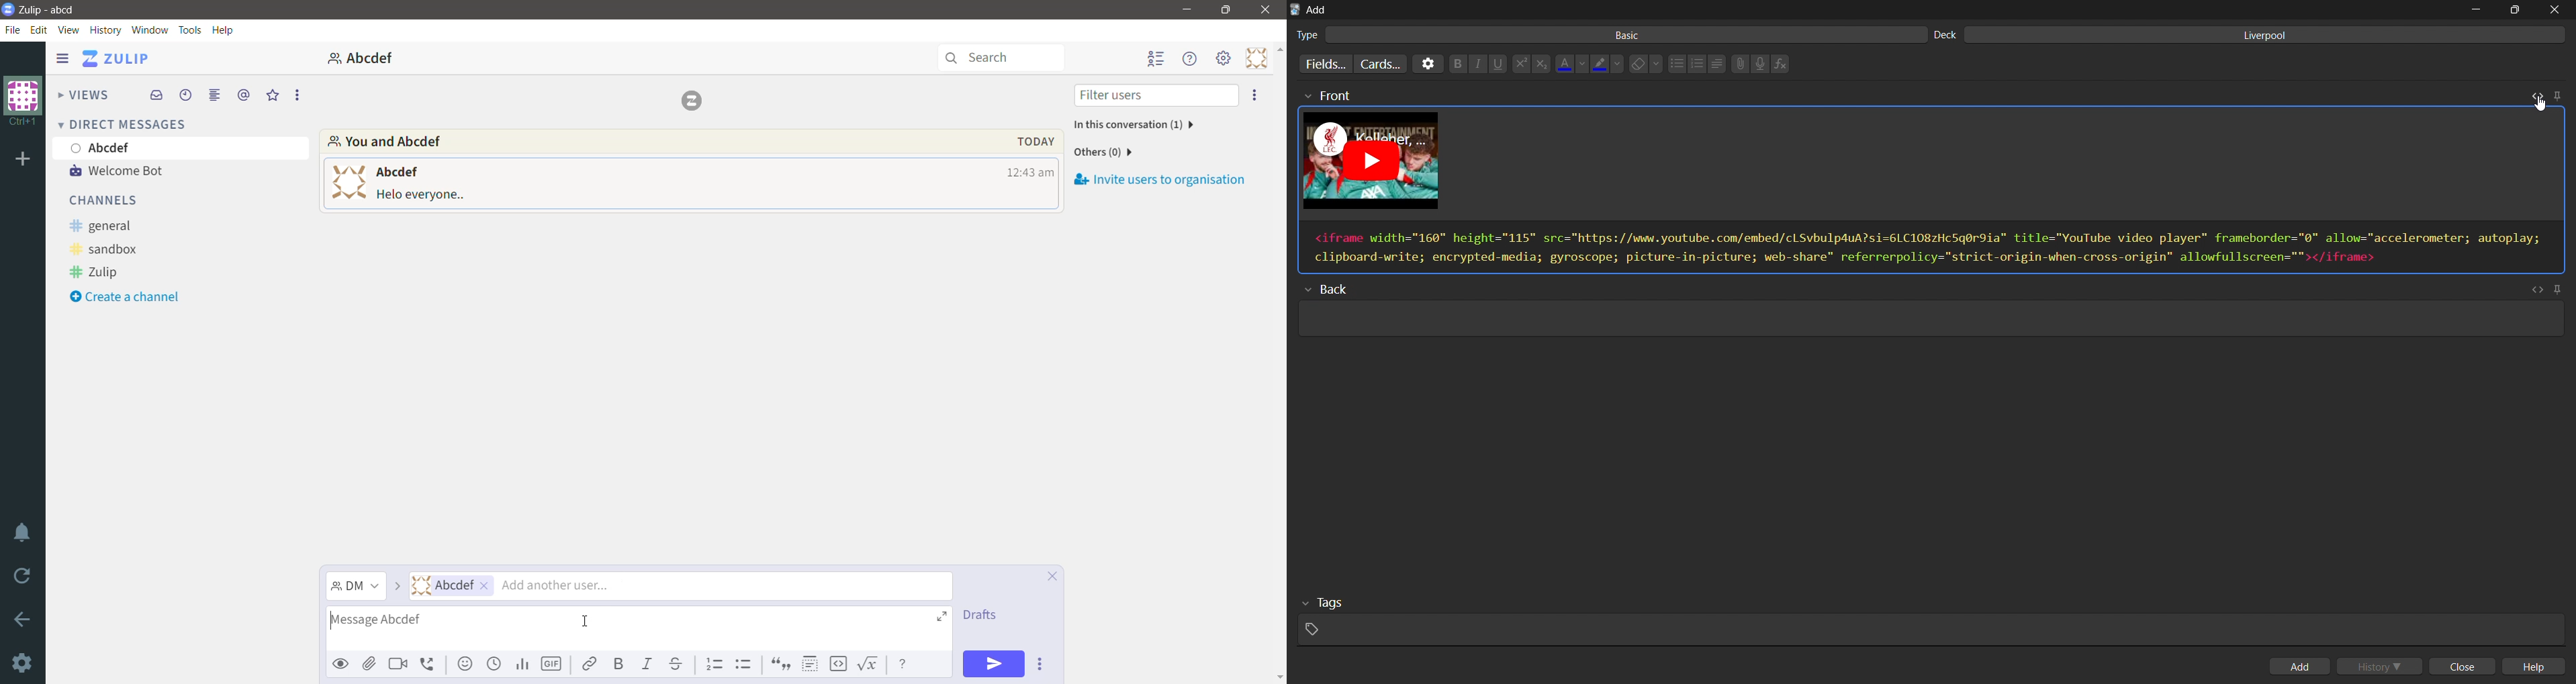  What do you see at coordinates (150, 30) in the screenshot?
I see `Window` at bounding box center [150, 30].